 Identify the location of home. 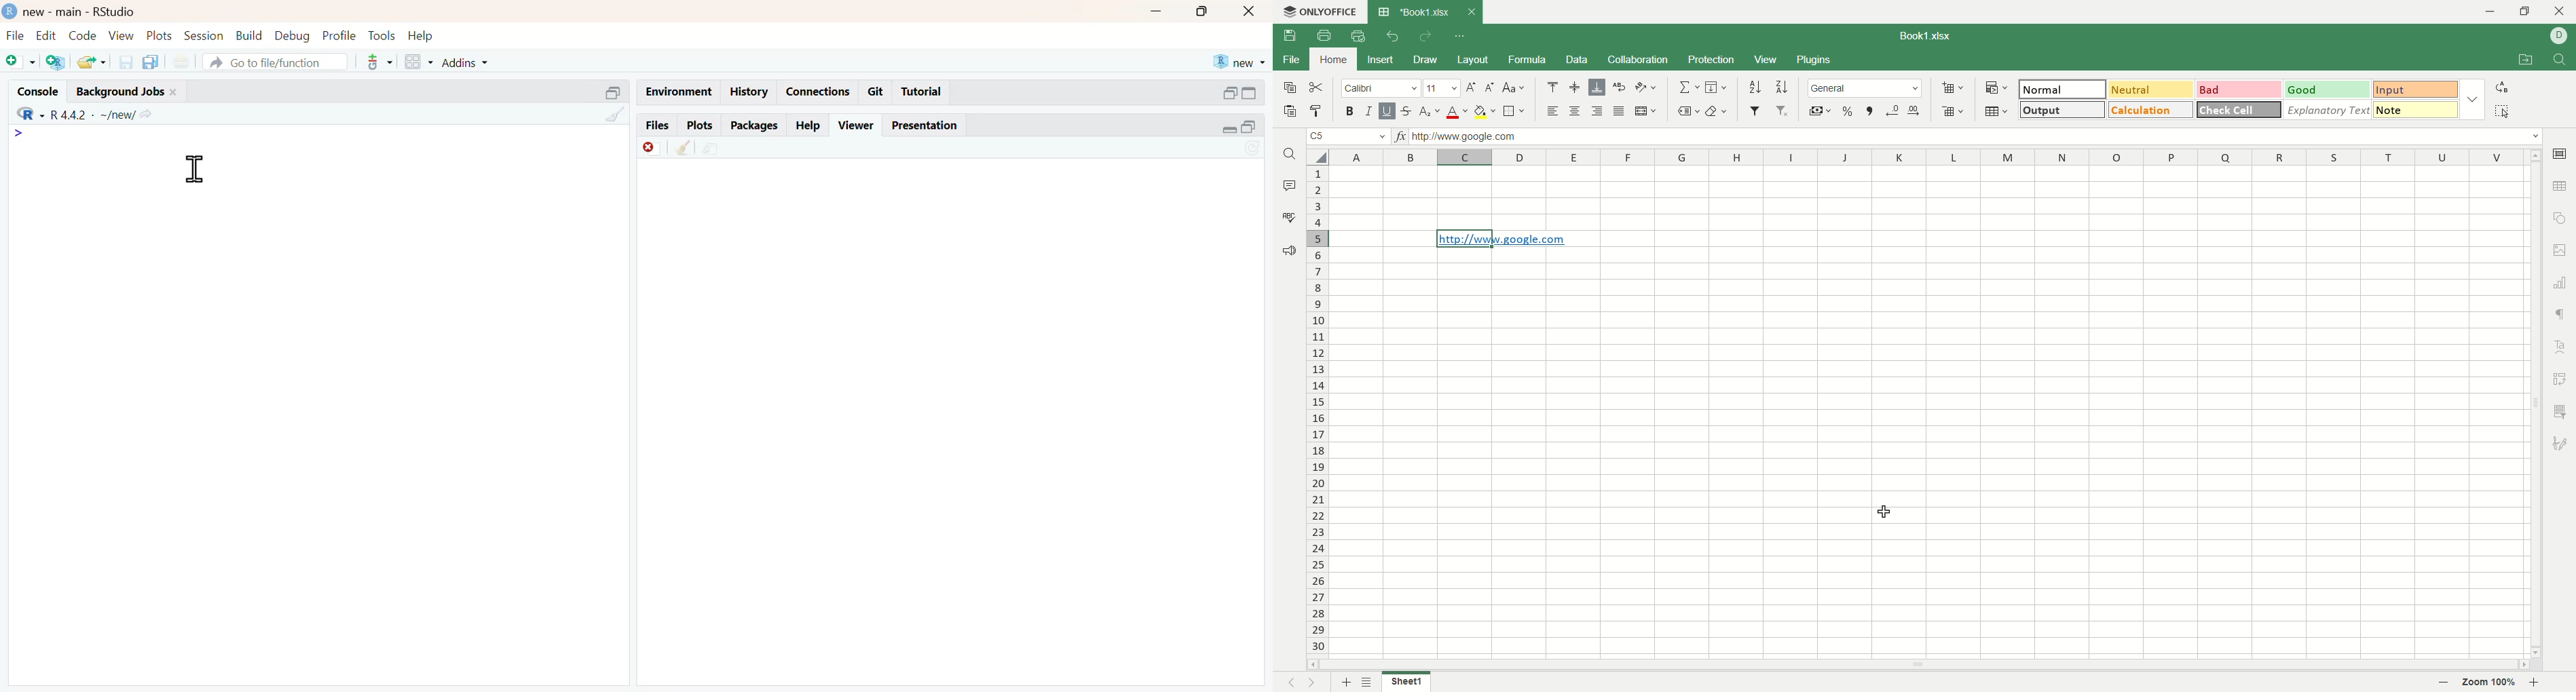
(1334, 59).